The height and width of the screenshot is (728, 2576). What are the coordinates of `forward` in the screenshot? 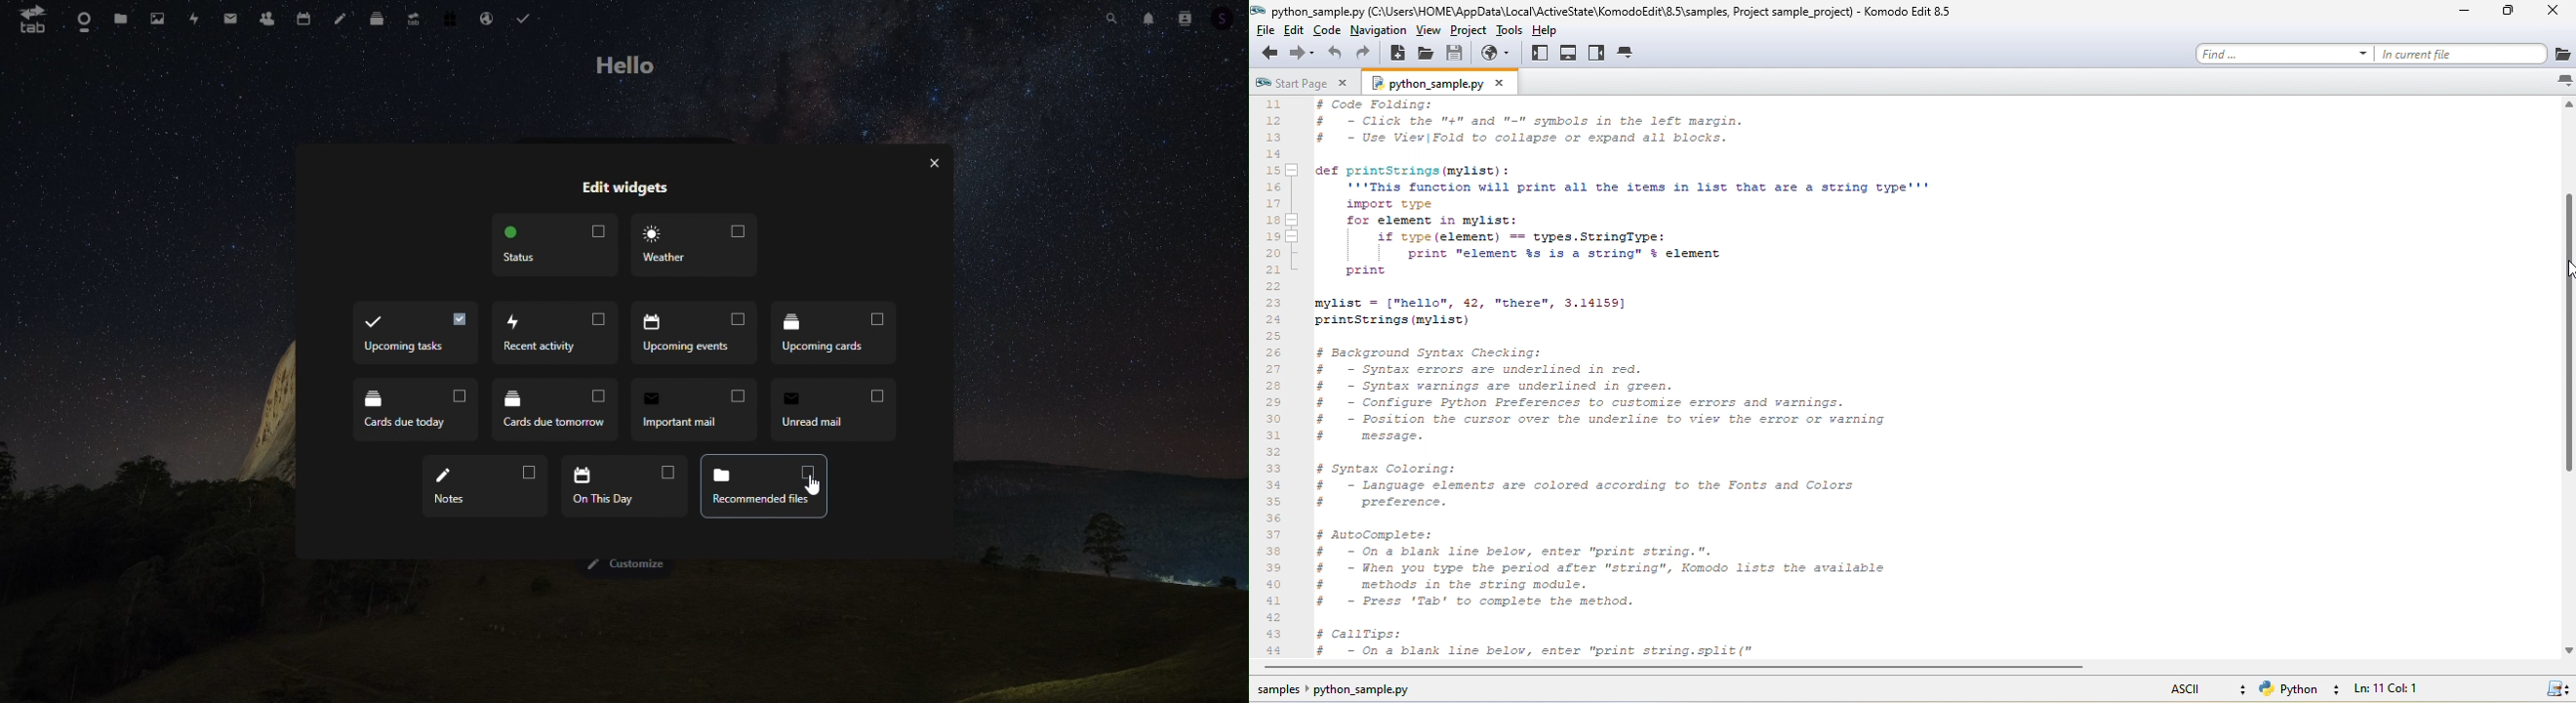 It's located at (1302, 54).